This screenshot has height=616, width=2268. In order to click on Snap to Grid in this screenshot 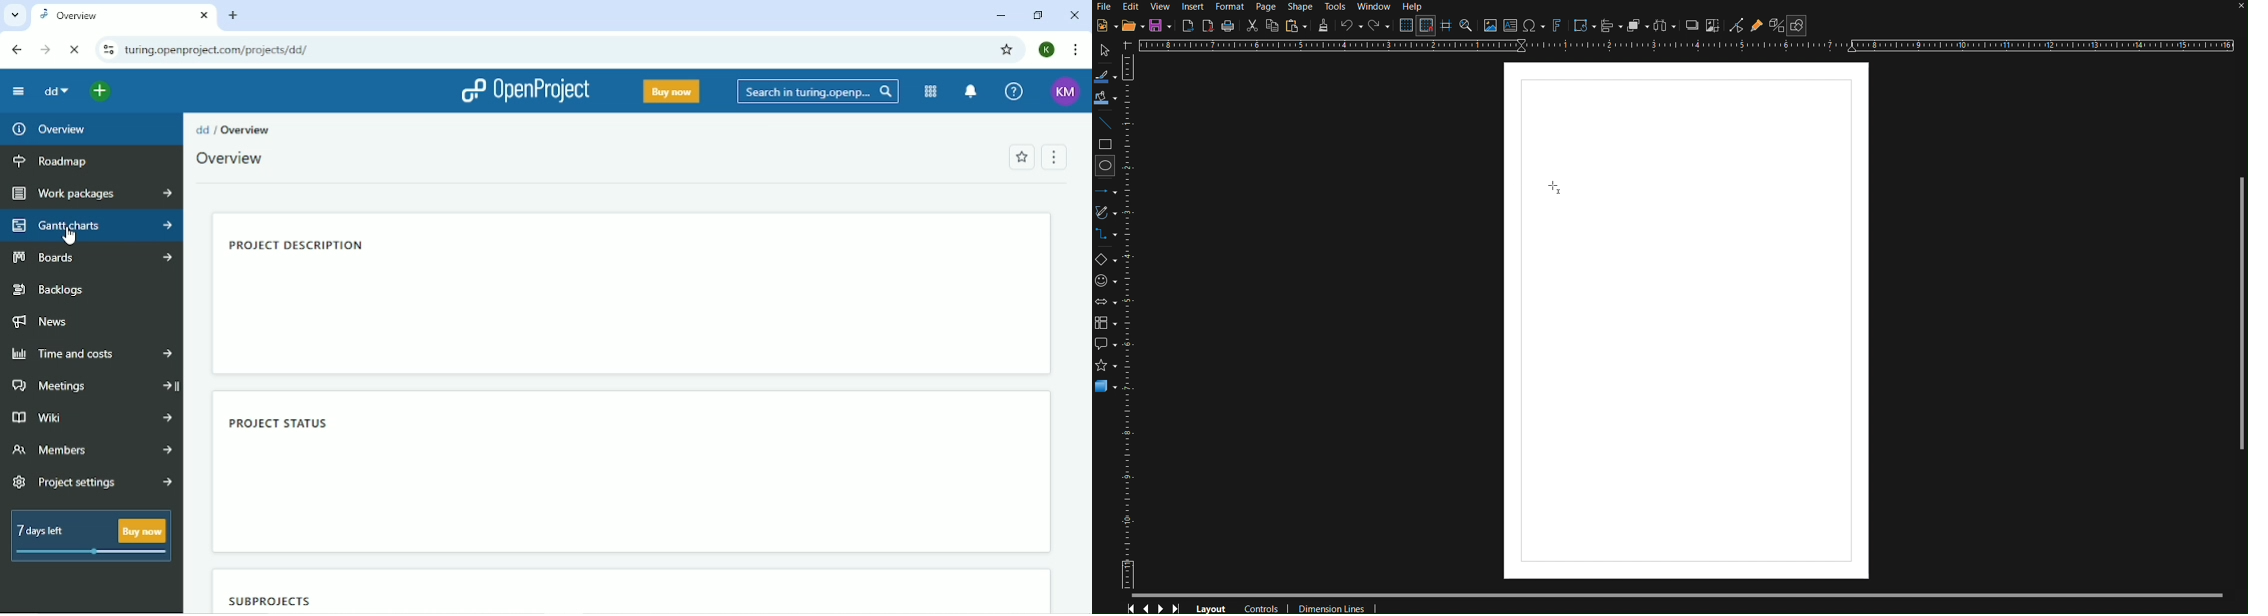, I will do `click(1426, 27)`.